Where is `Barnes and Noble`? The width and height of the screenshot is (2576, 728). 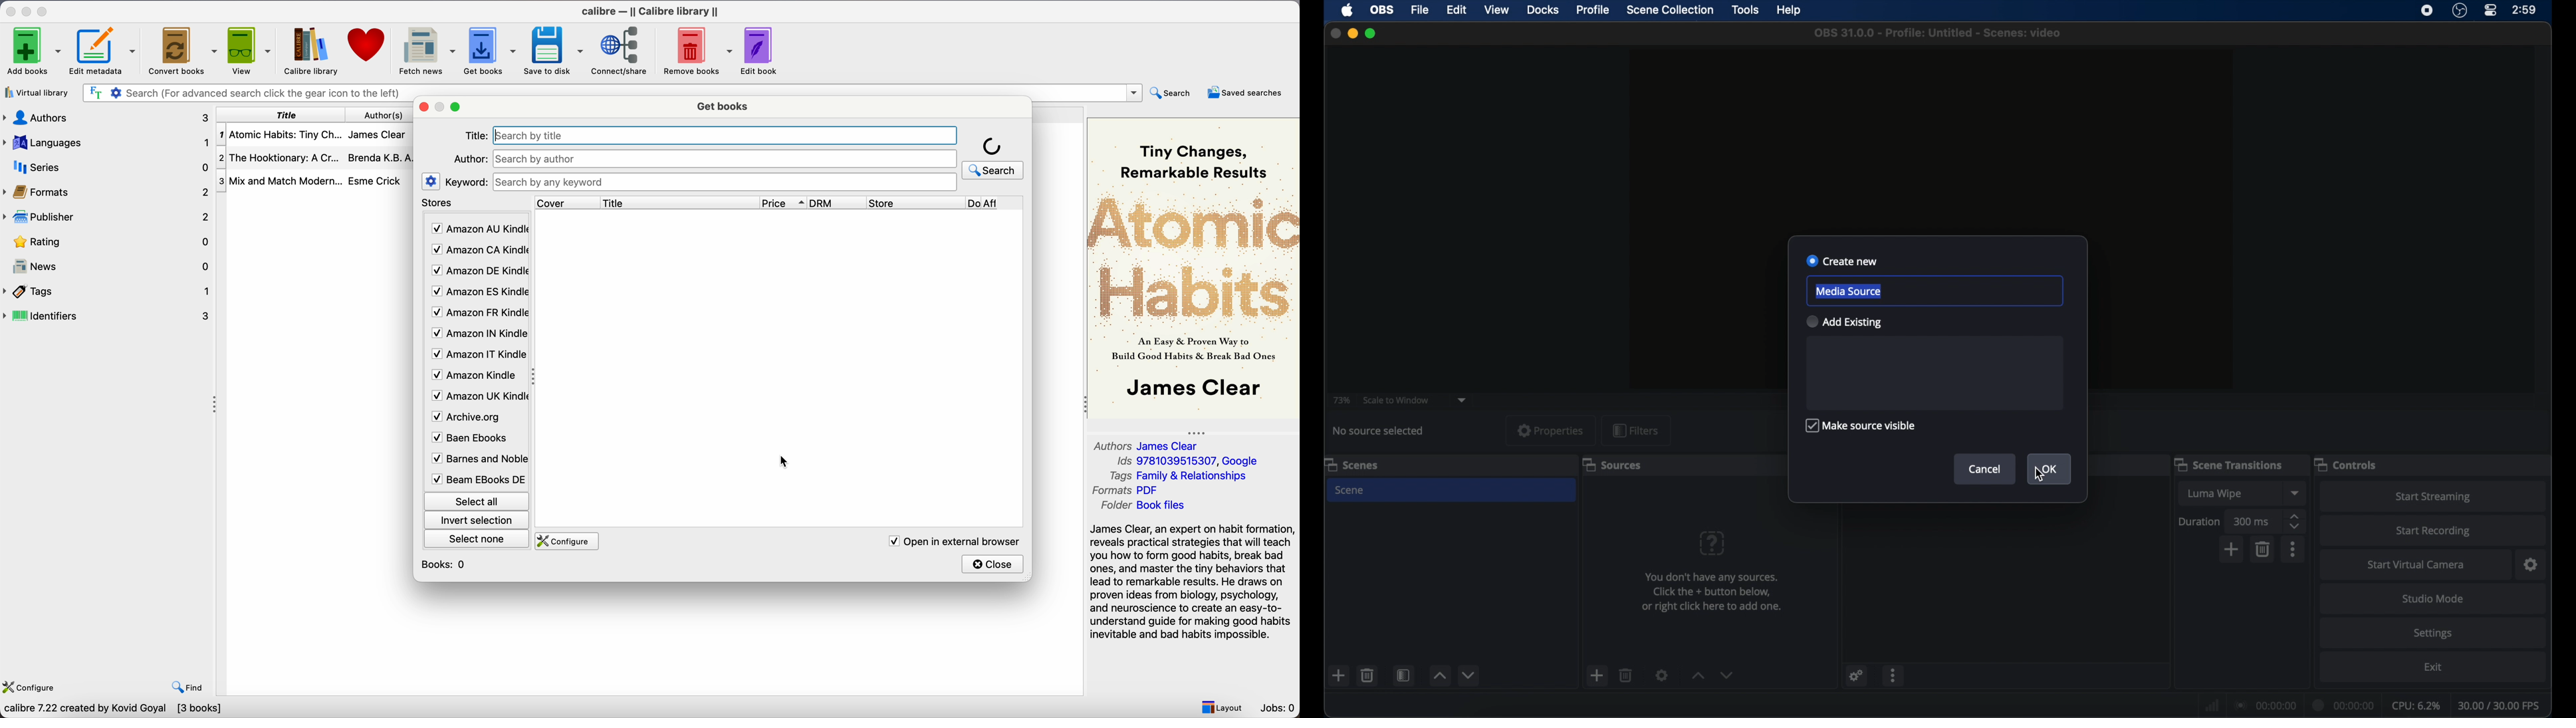
Barnes and Noble is located at coordinates (476, 461).